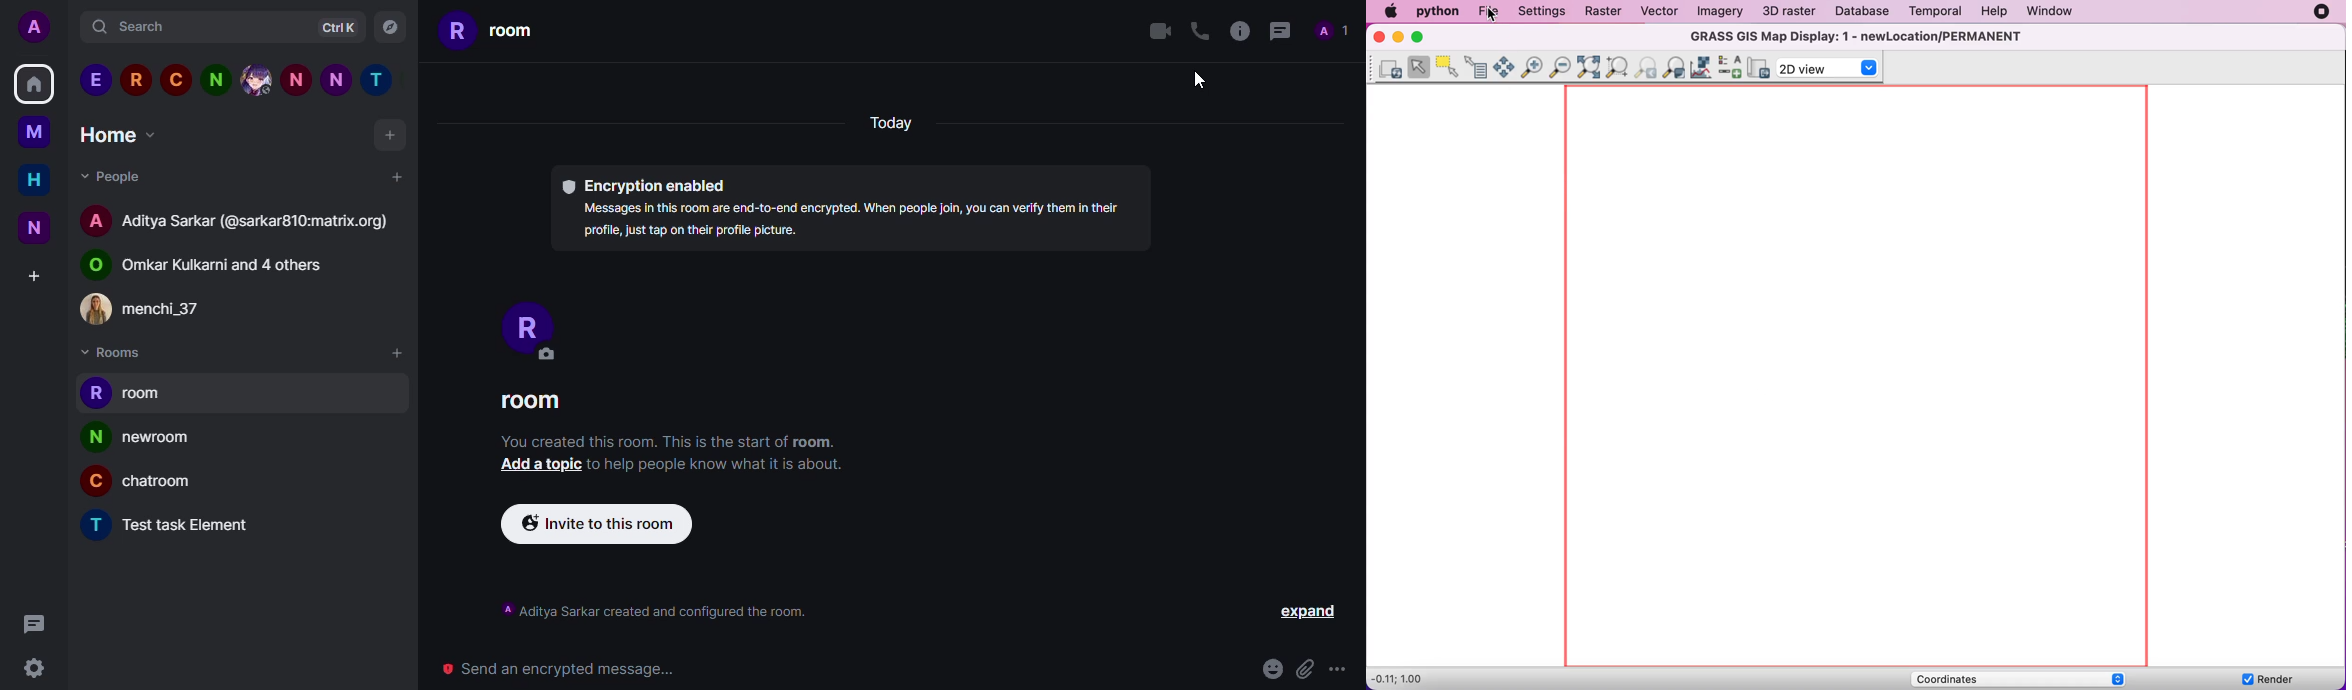  What do you see at coordinates (1202, 30) in the screenshot?
I see `Voice Call` at bounding box center [1202, 30].